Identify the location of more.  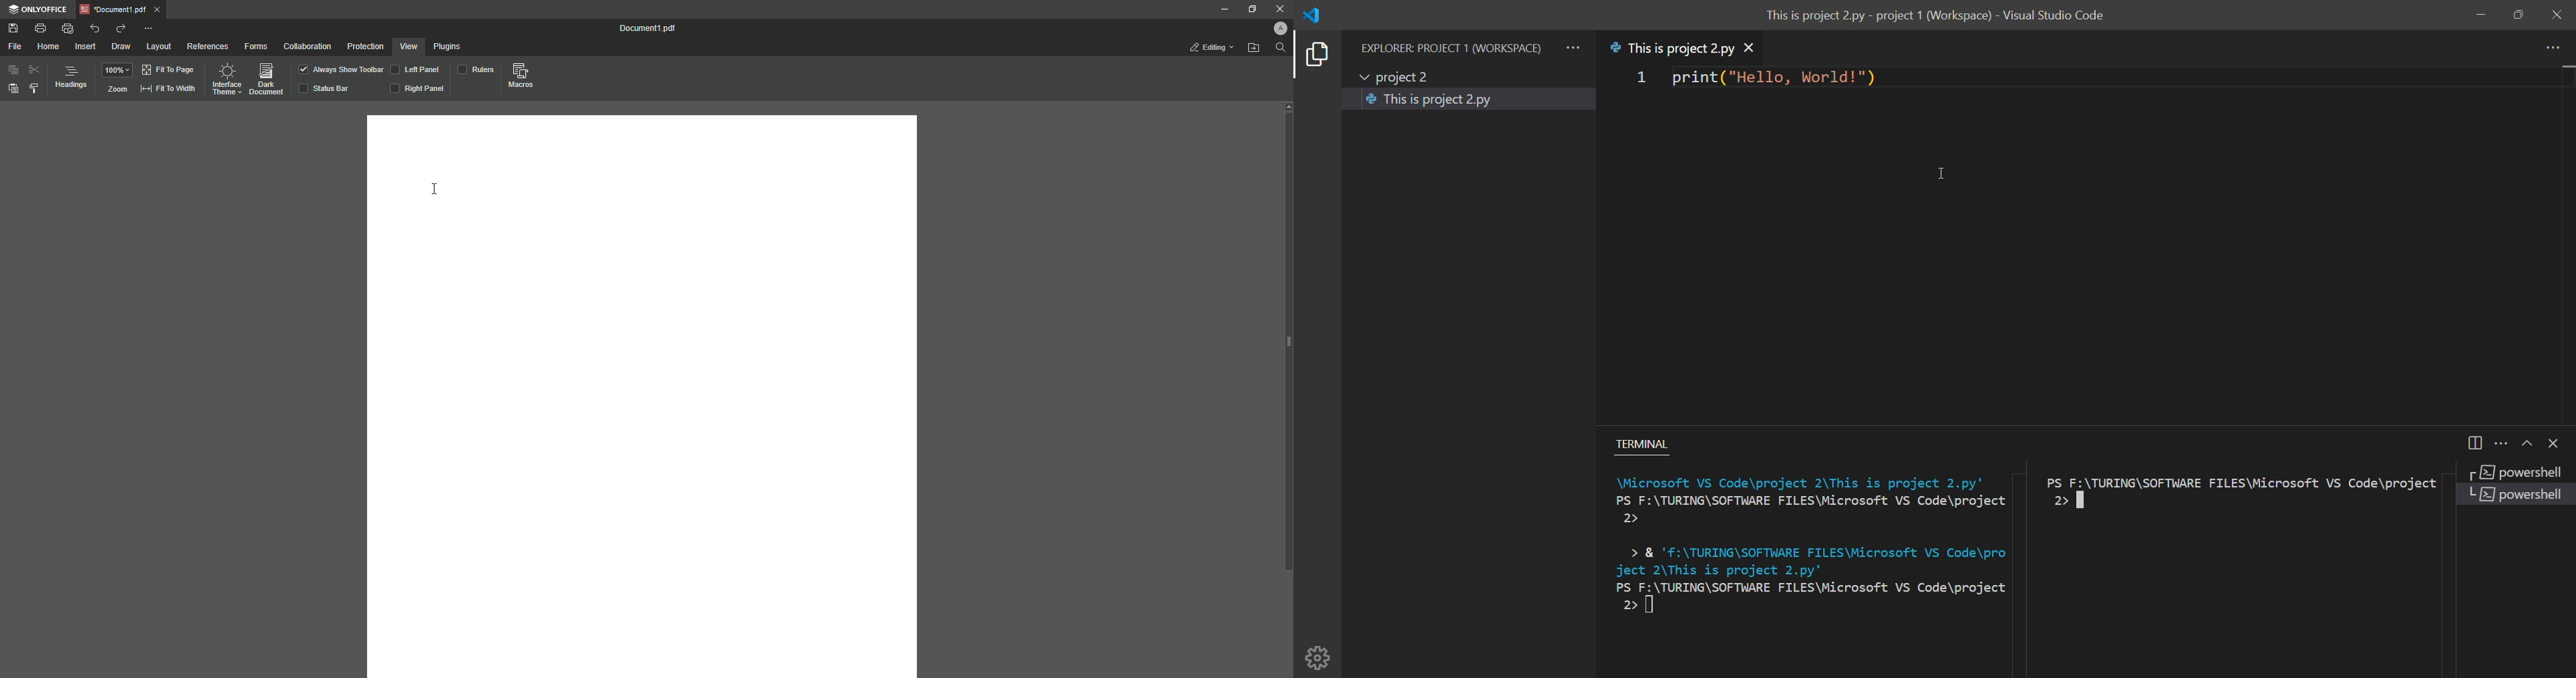
(2553, 47).